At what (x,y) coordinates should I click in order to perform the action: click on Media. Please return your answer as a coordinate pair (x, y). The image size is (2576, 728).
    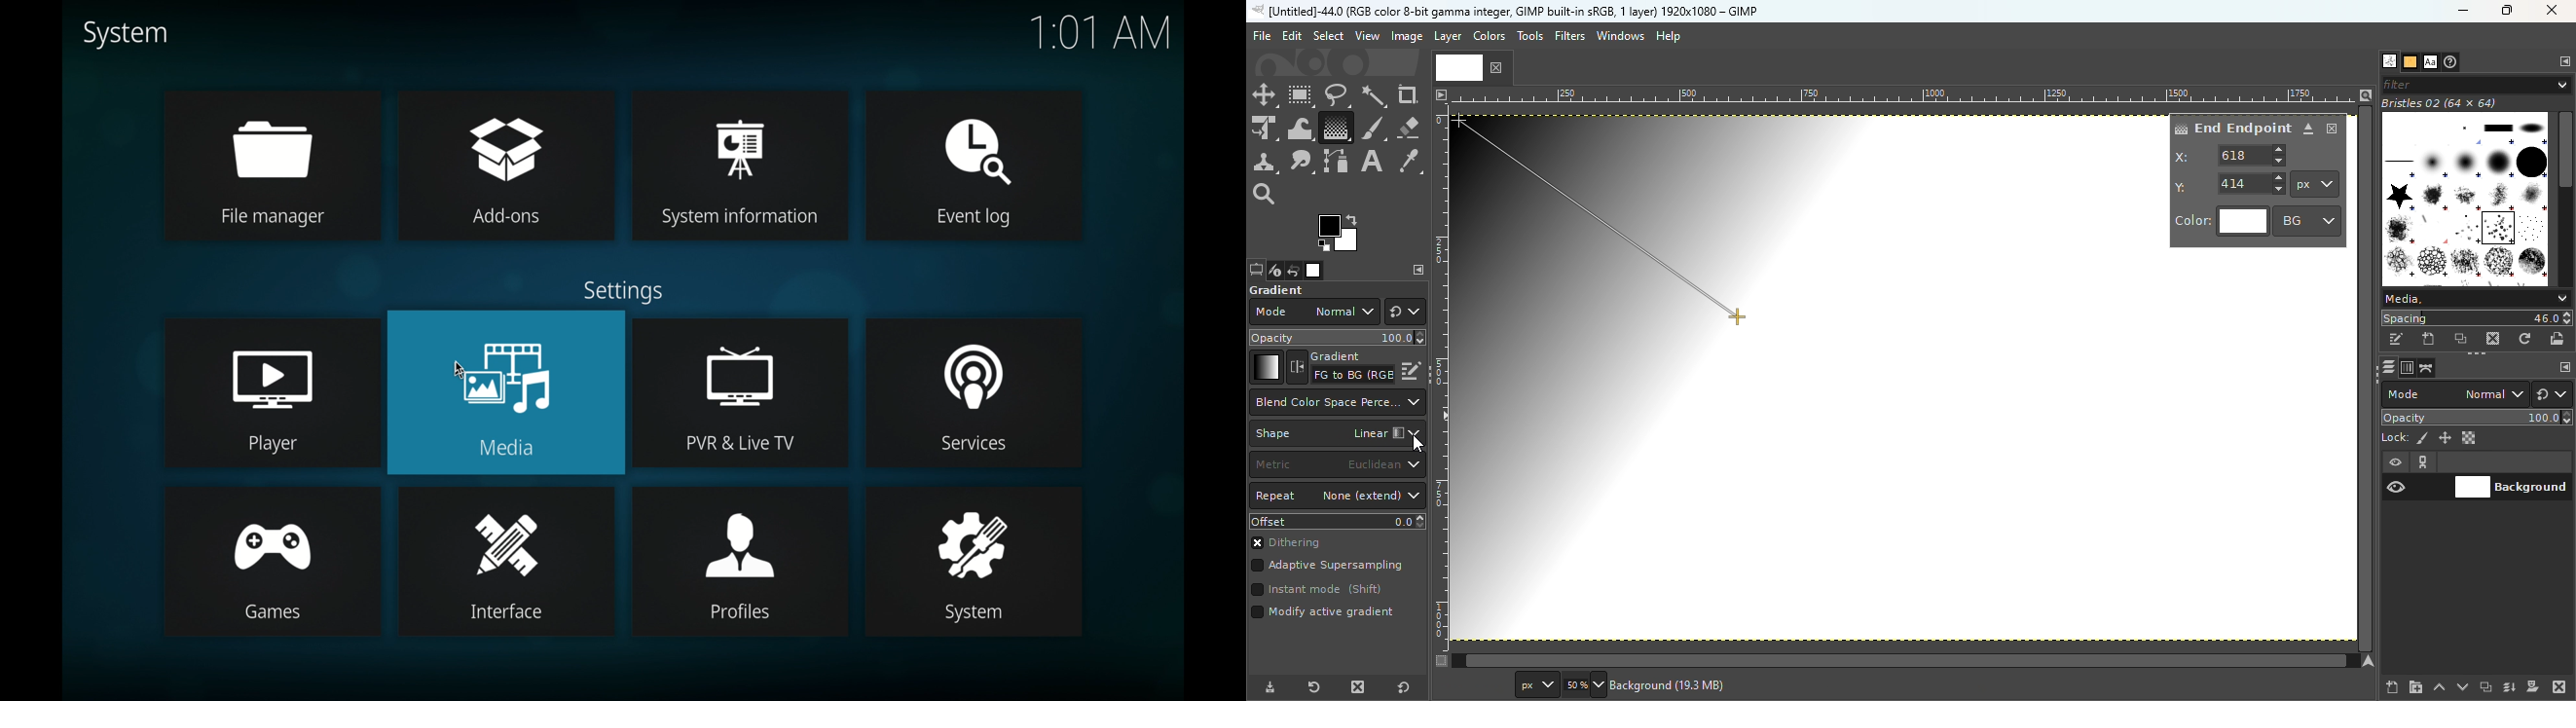
    Looking at the image, I should click on (513, 448).